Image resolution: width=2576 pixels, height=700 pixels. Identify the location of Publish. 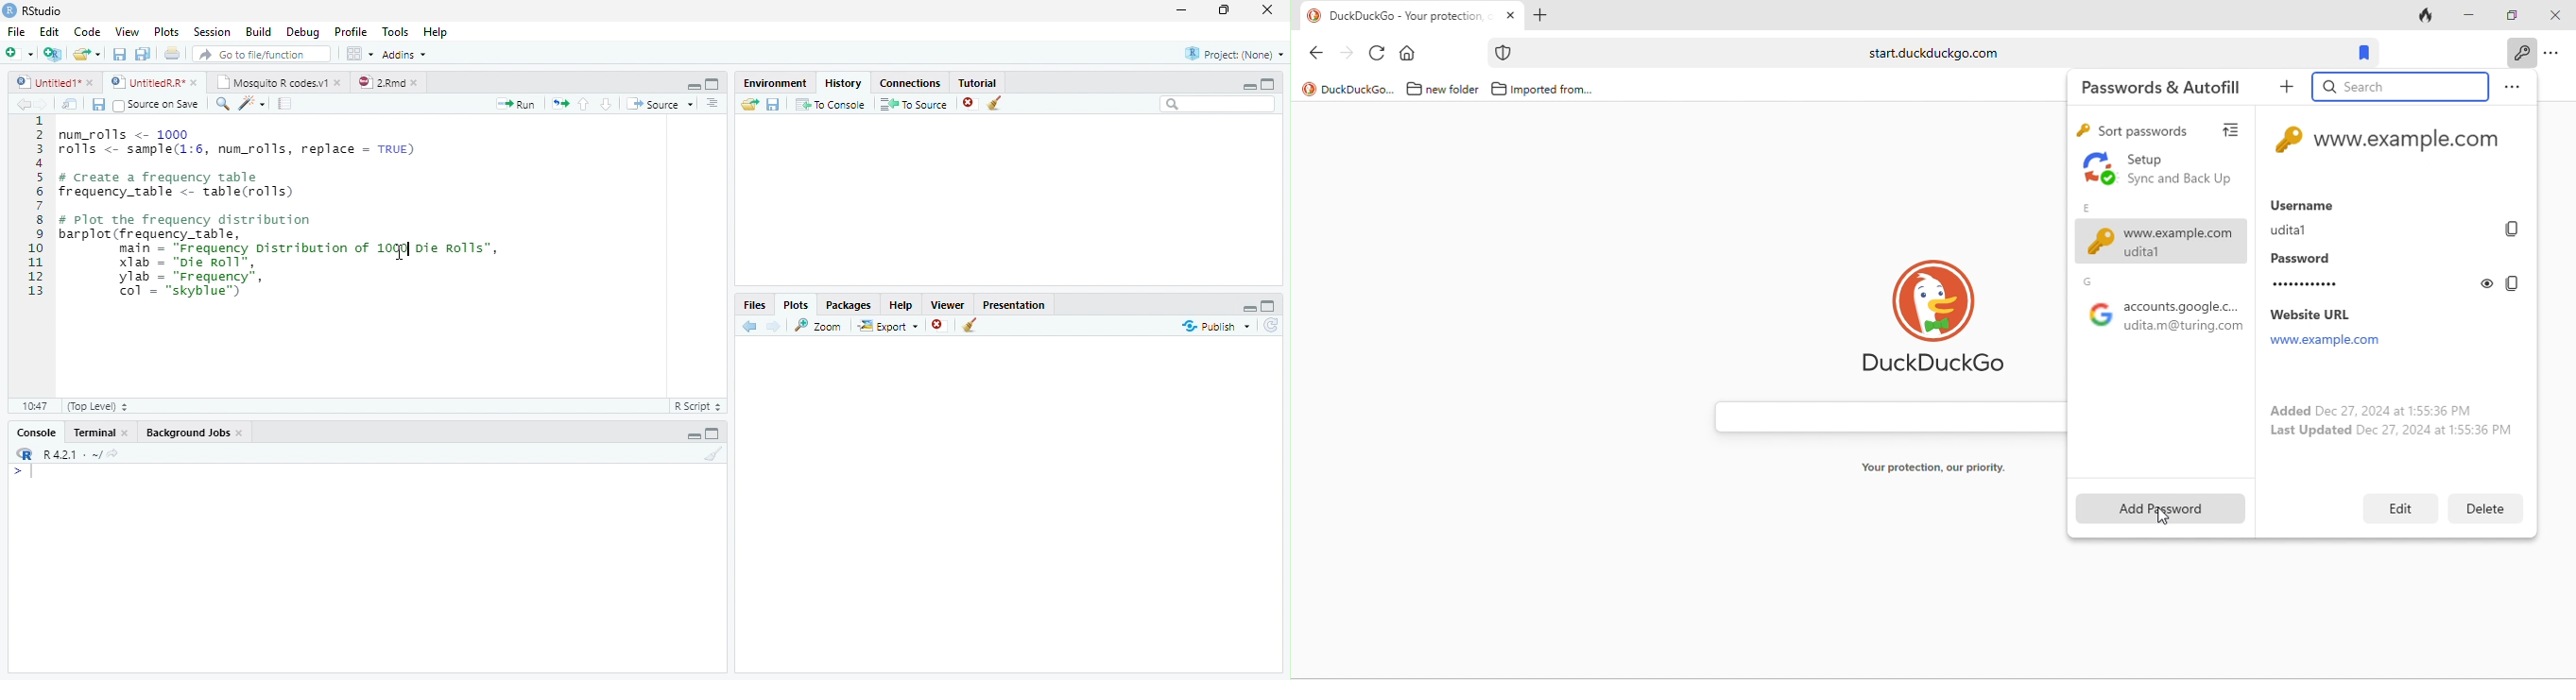
(1213, 327).